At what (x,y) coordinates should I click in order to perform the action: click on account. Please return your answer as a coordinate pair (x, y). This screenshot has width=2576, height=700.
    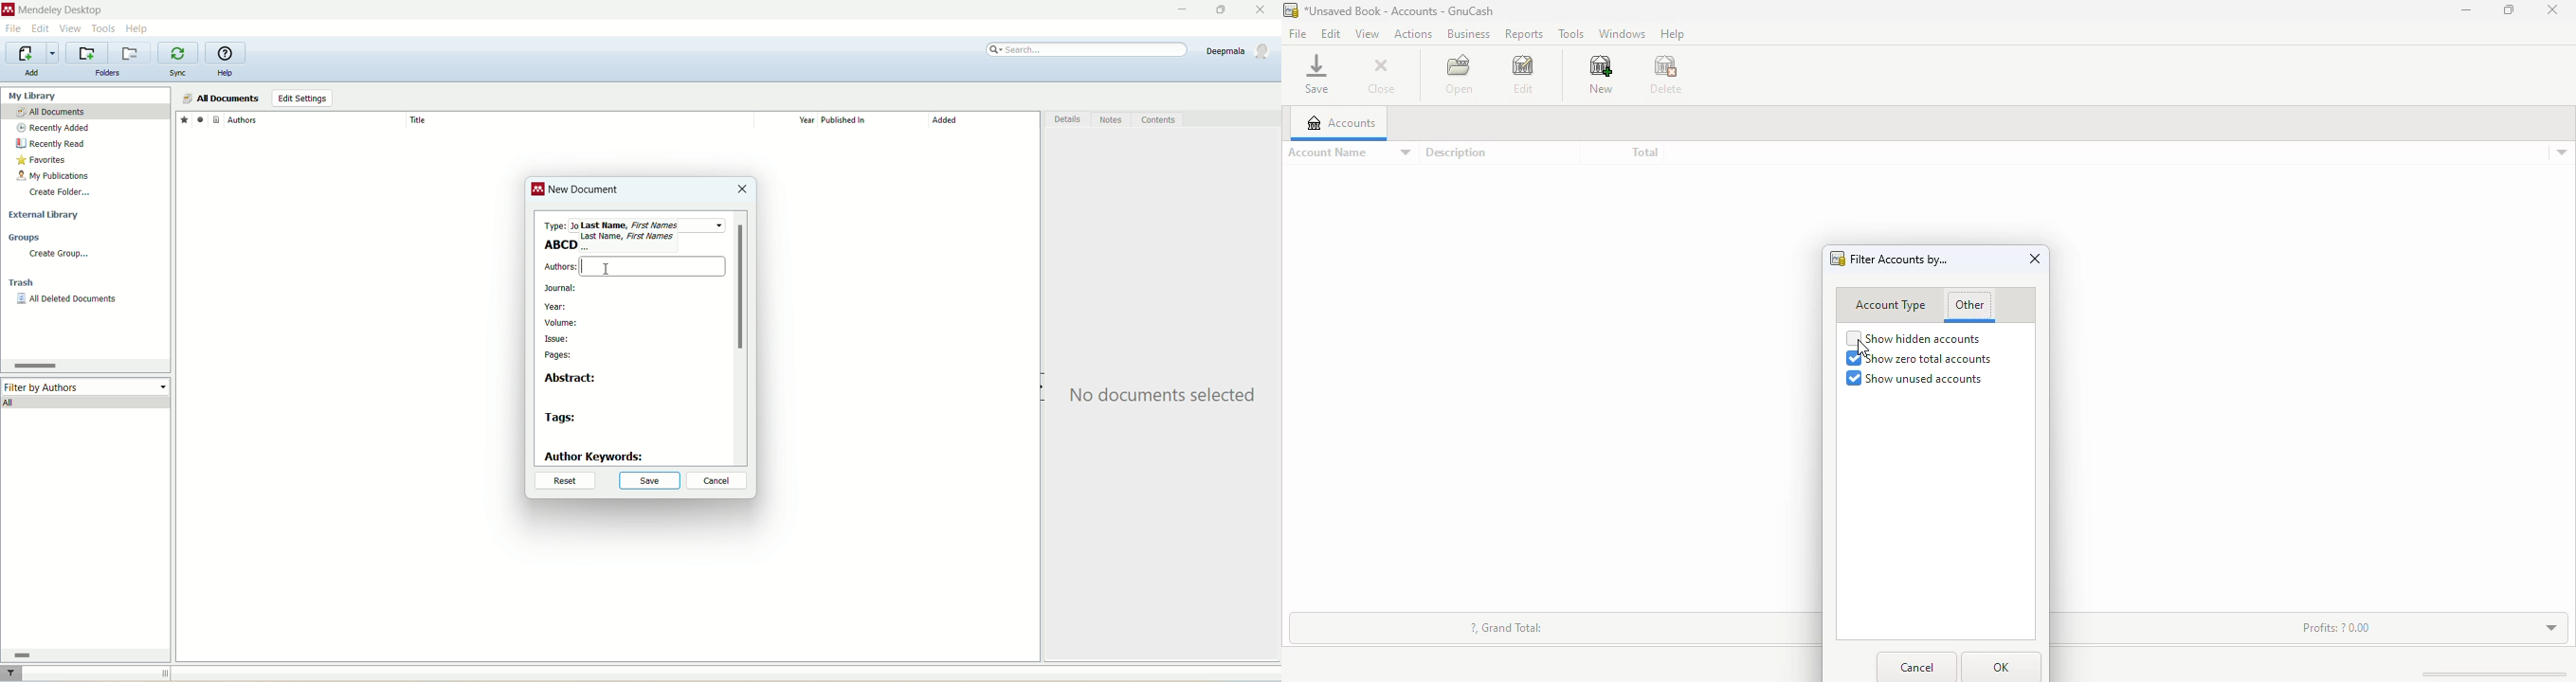
    Looking at the image, I should click on (1241, 51).